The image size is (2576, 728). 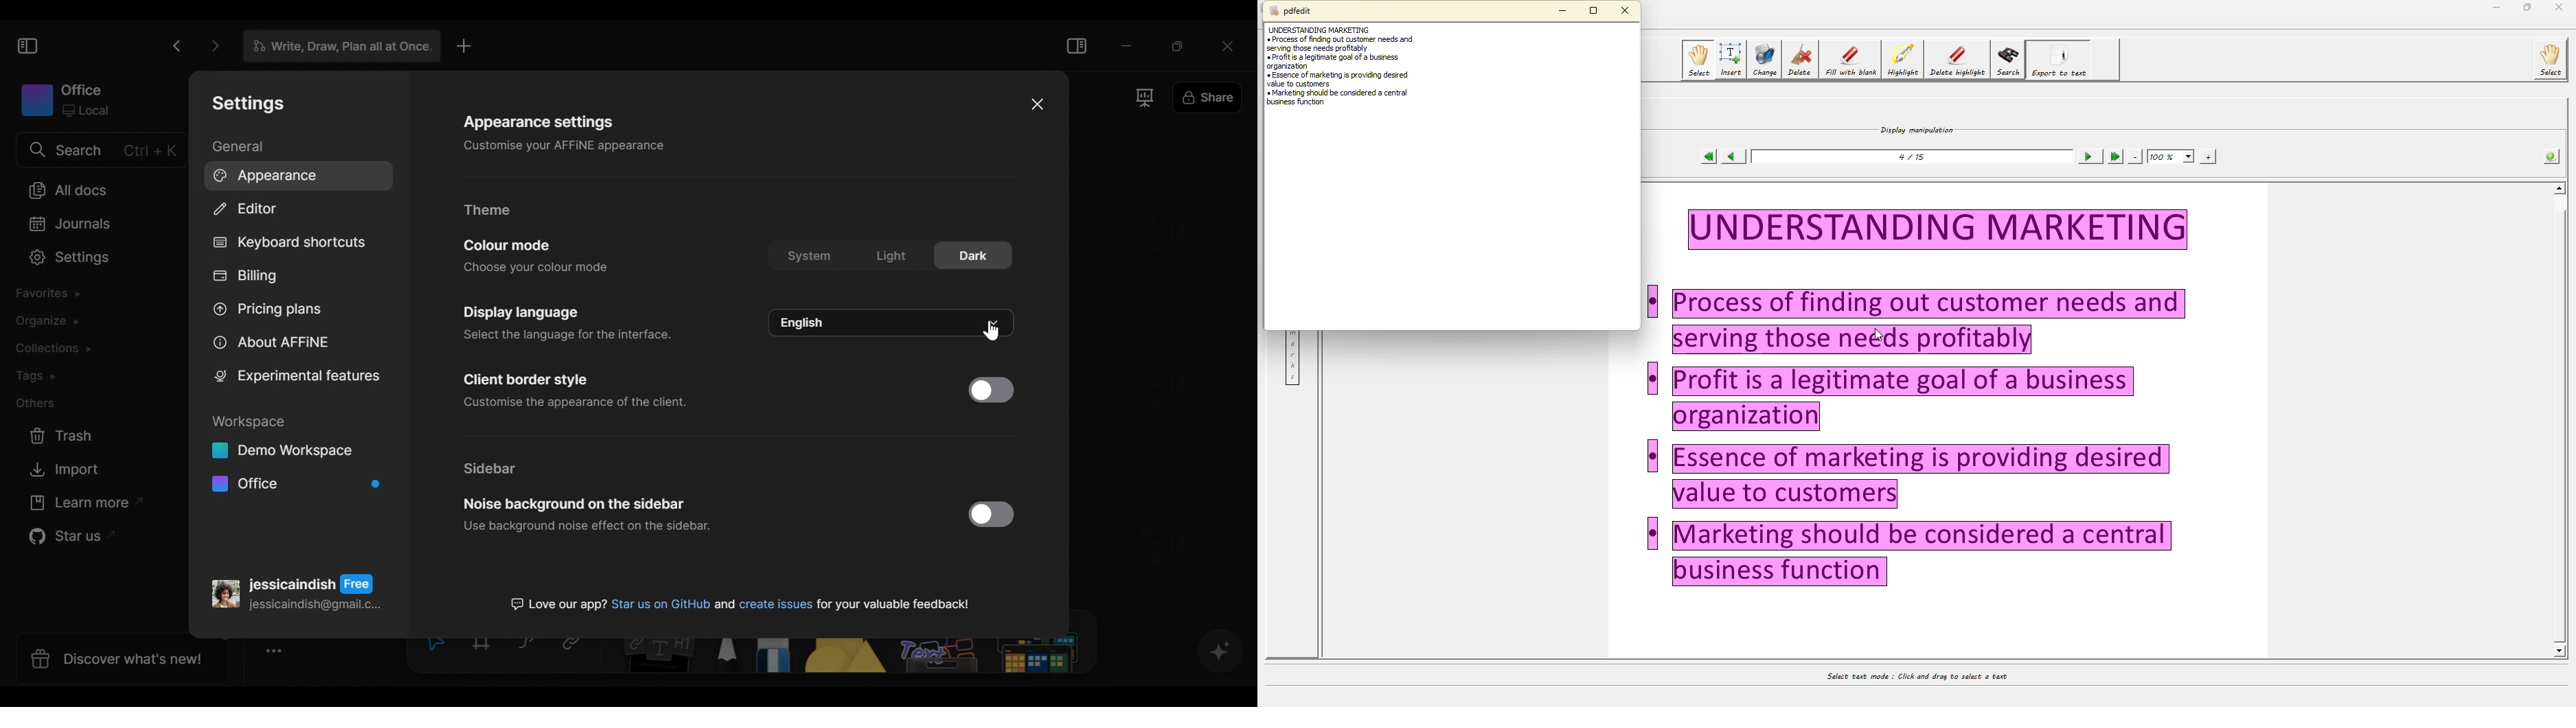 I want to click on Import, so click(x=66, y=470).